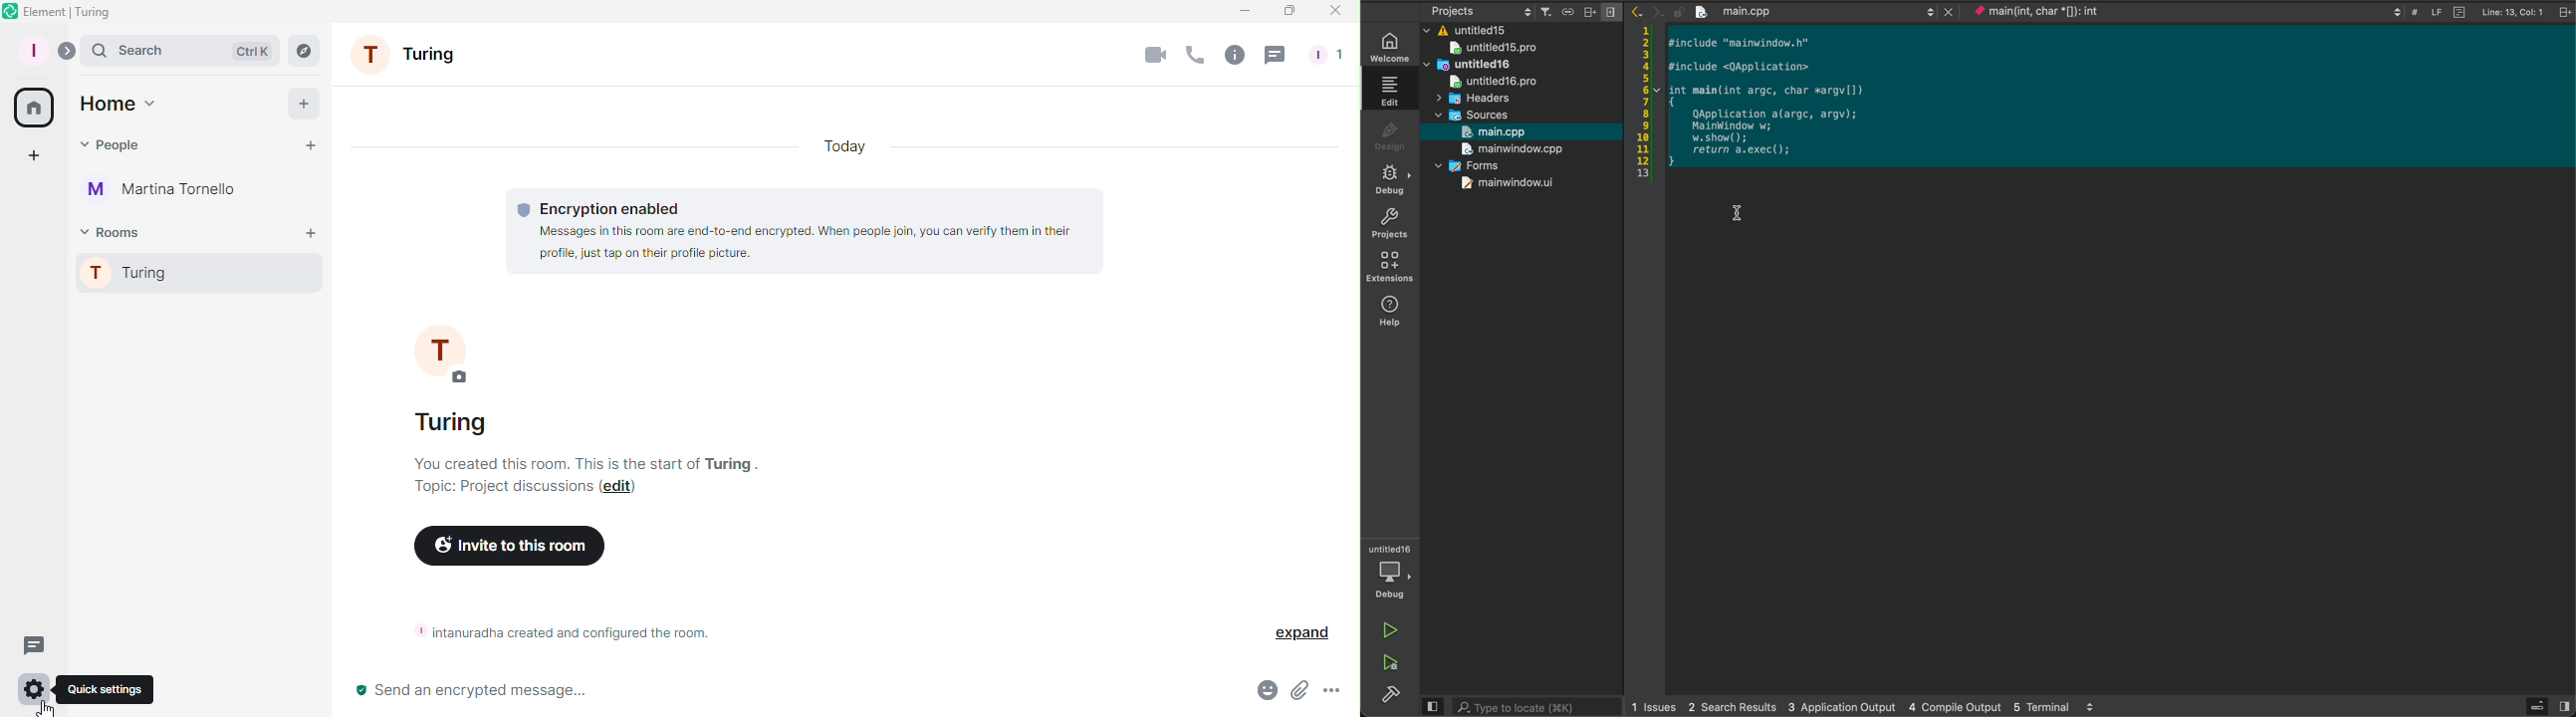 The width and height of the screenshot is (2576, 728). What do you see at coordinates (1276, 57) in the screenshot?
I see `Threads` at bounding box center [1276, 57].